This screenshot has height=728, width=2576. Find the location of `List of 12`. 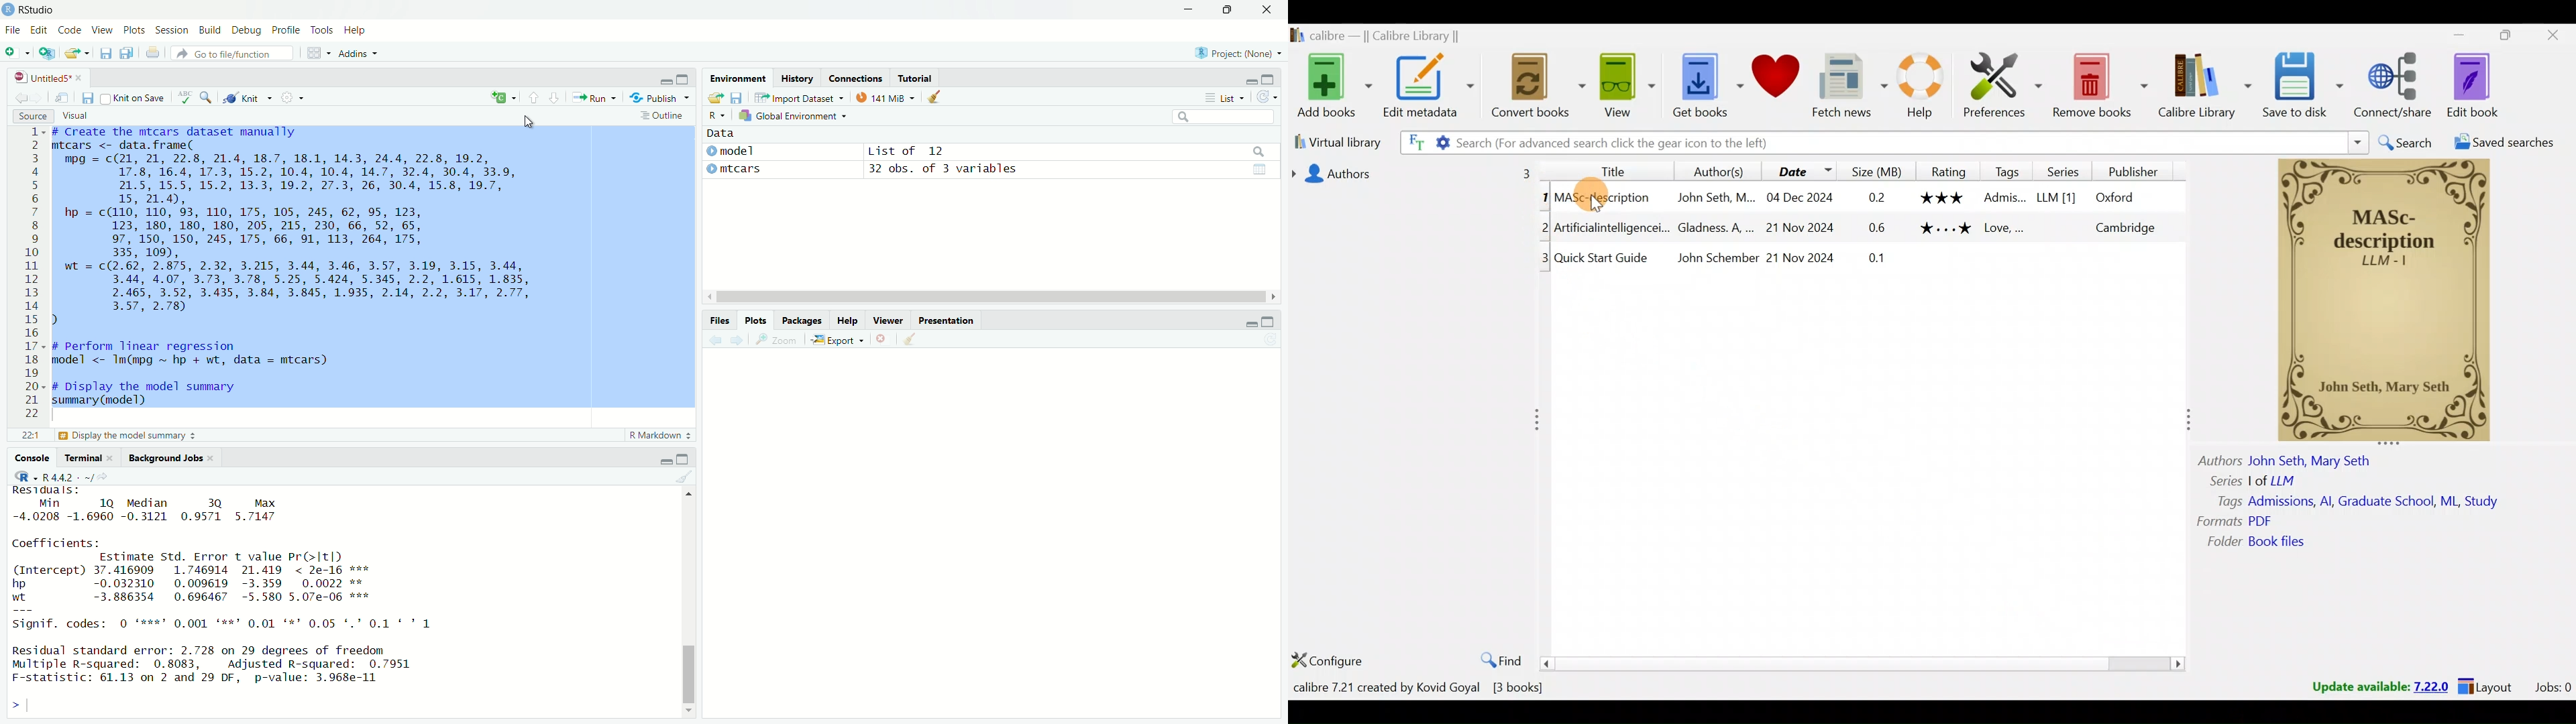

List of 12 is located at coordinates (906, 151).